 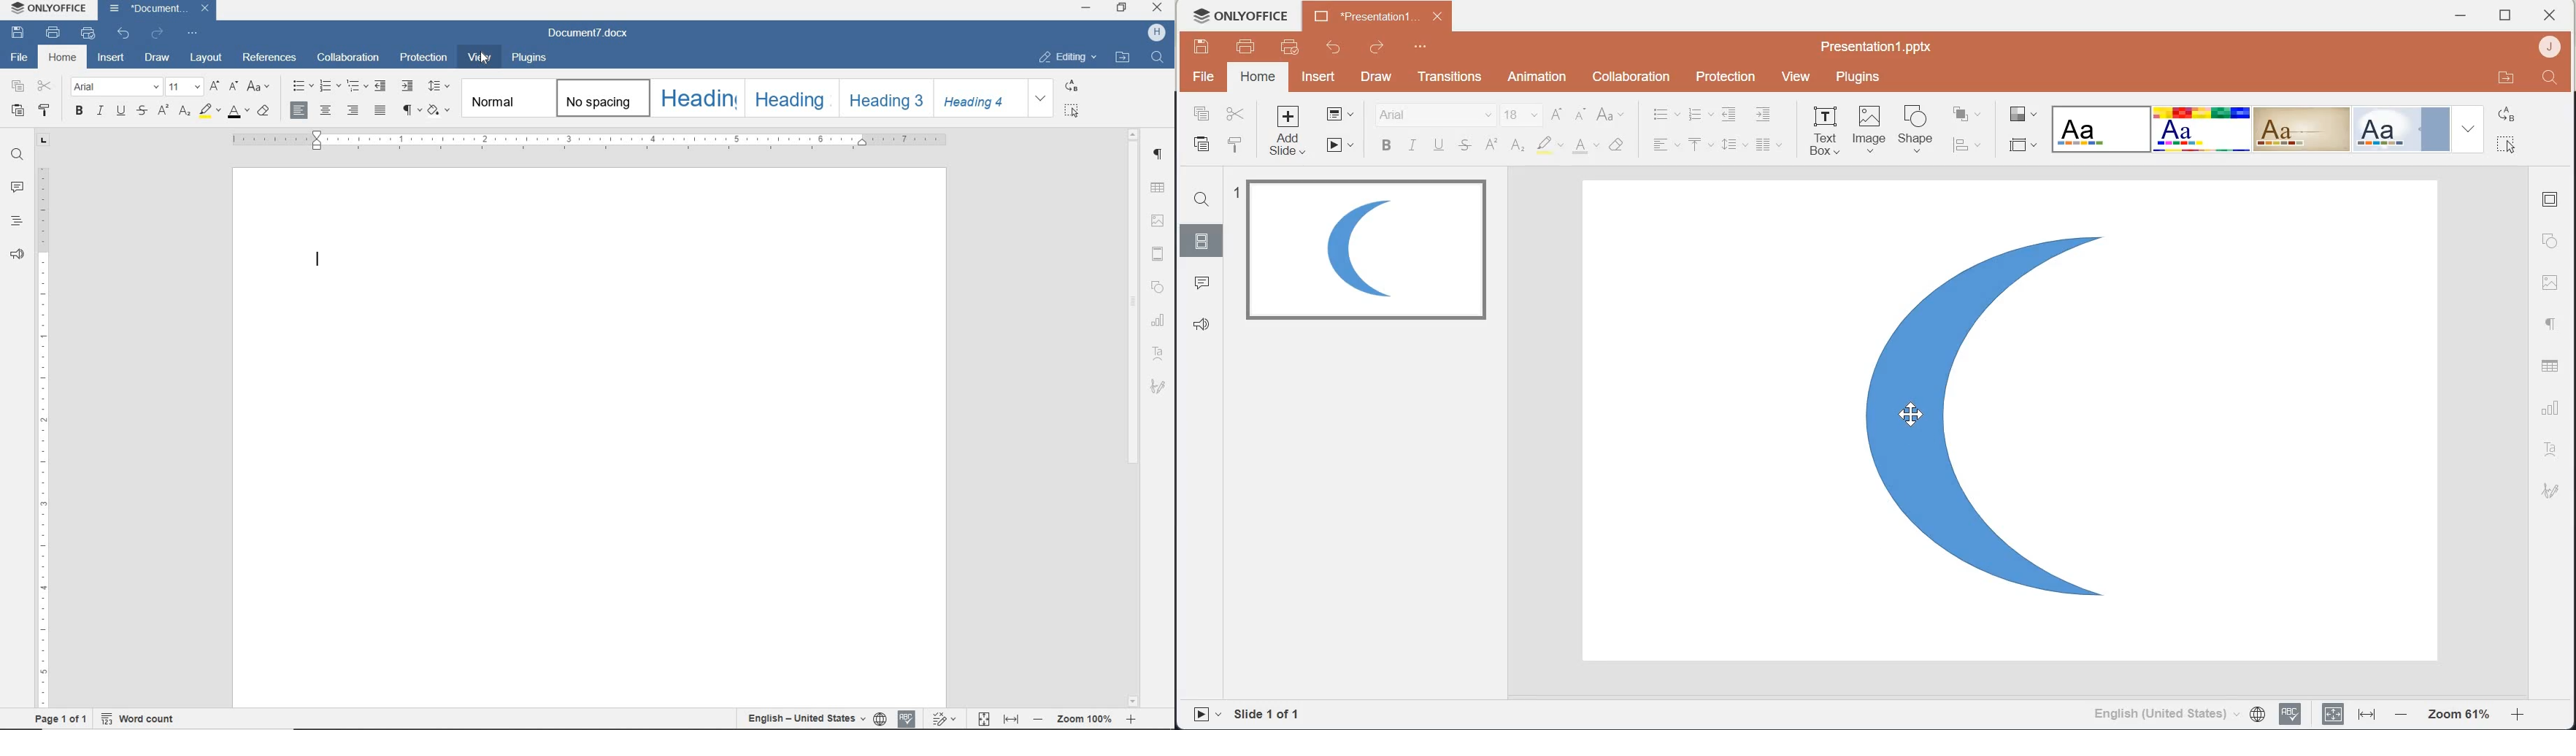 What do you see at coordinates (142, 112) in the screenshot?
I see `STRIKETHROUGH` at bounding box center [142, 112].